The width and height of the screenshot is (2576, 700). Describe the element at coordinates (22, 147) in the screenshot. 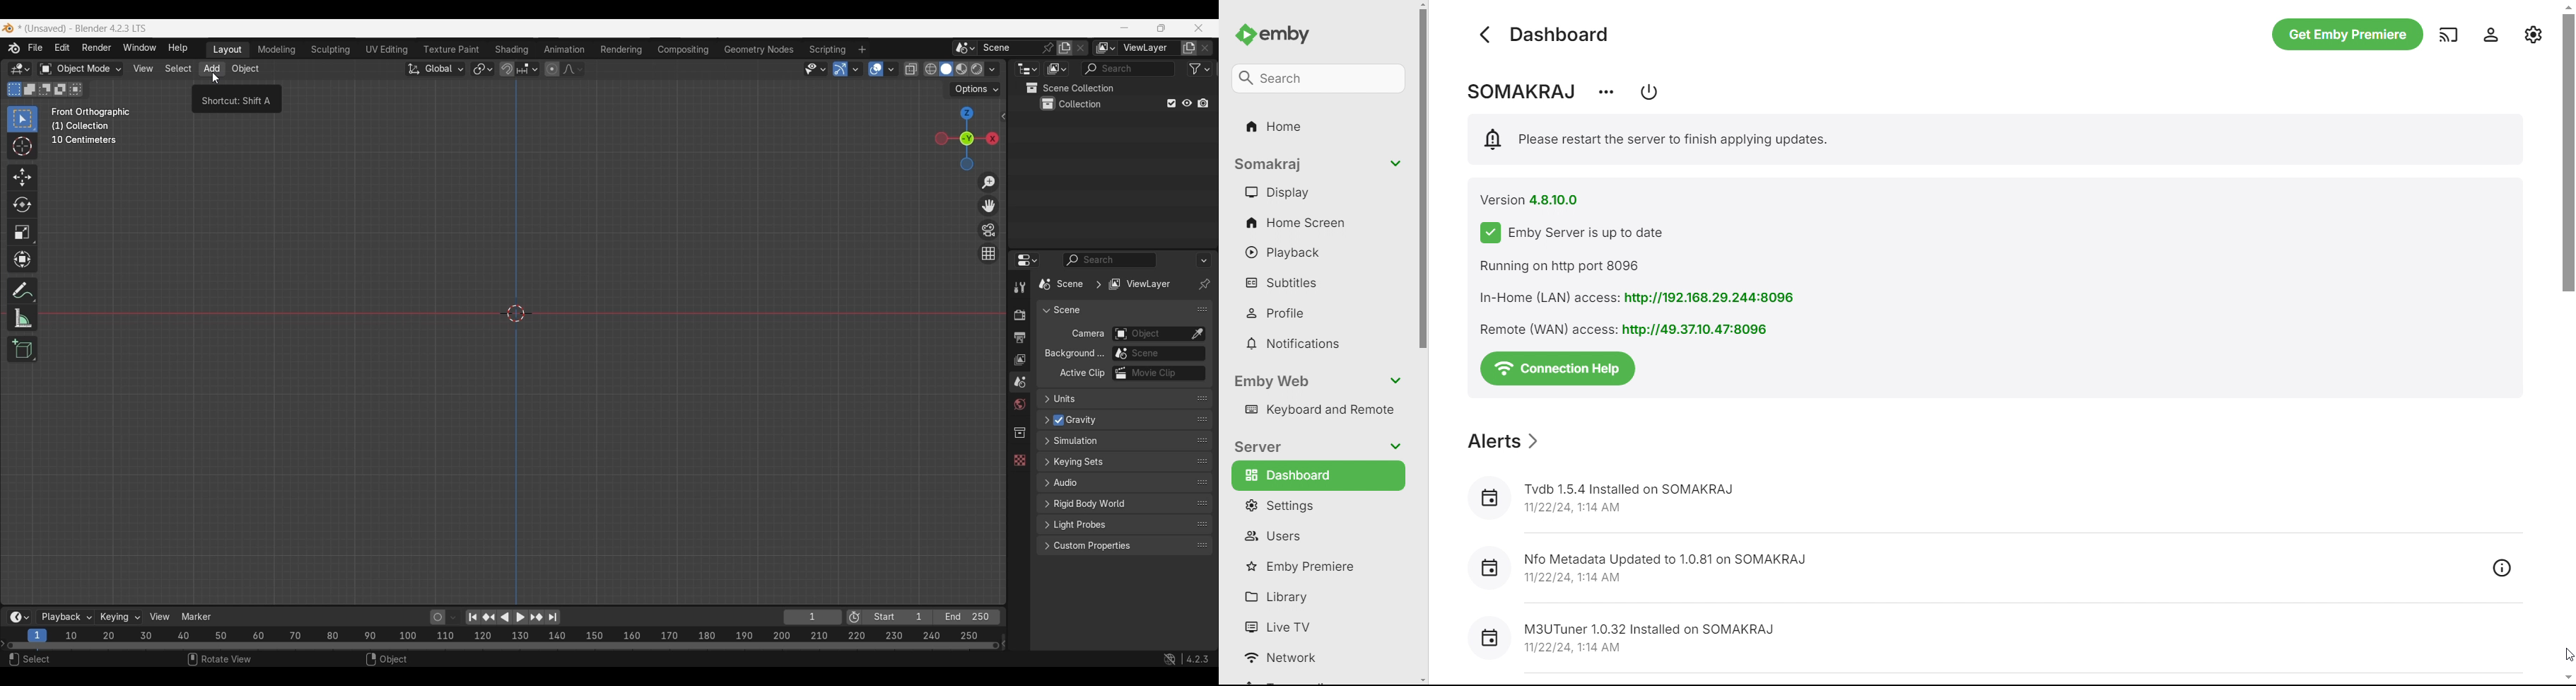

I see `Cursor` at that location.